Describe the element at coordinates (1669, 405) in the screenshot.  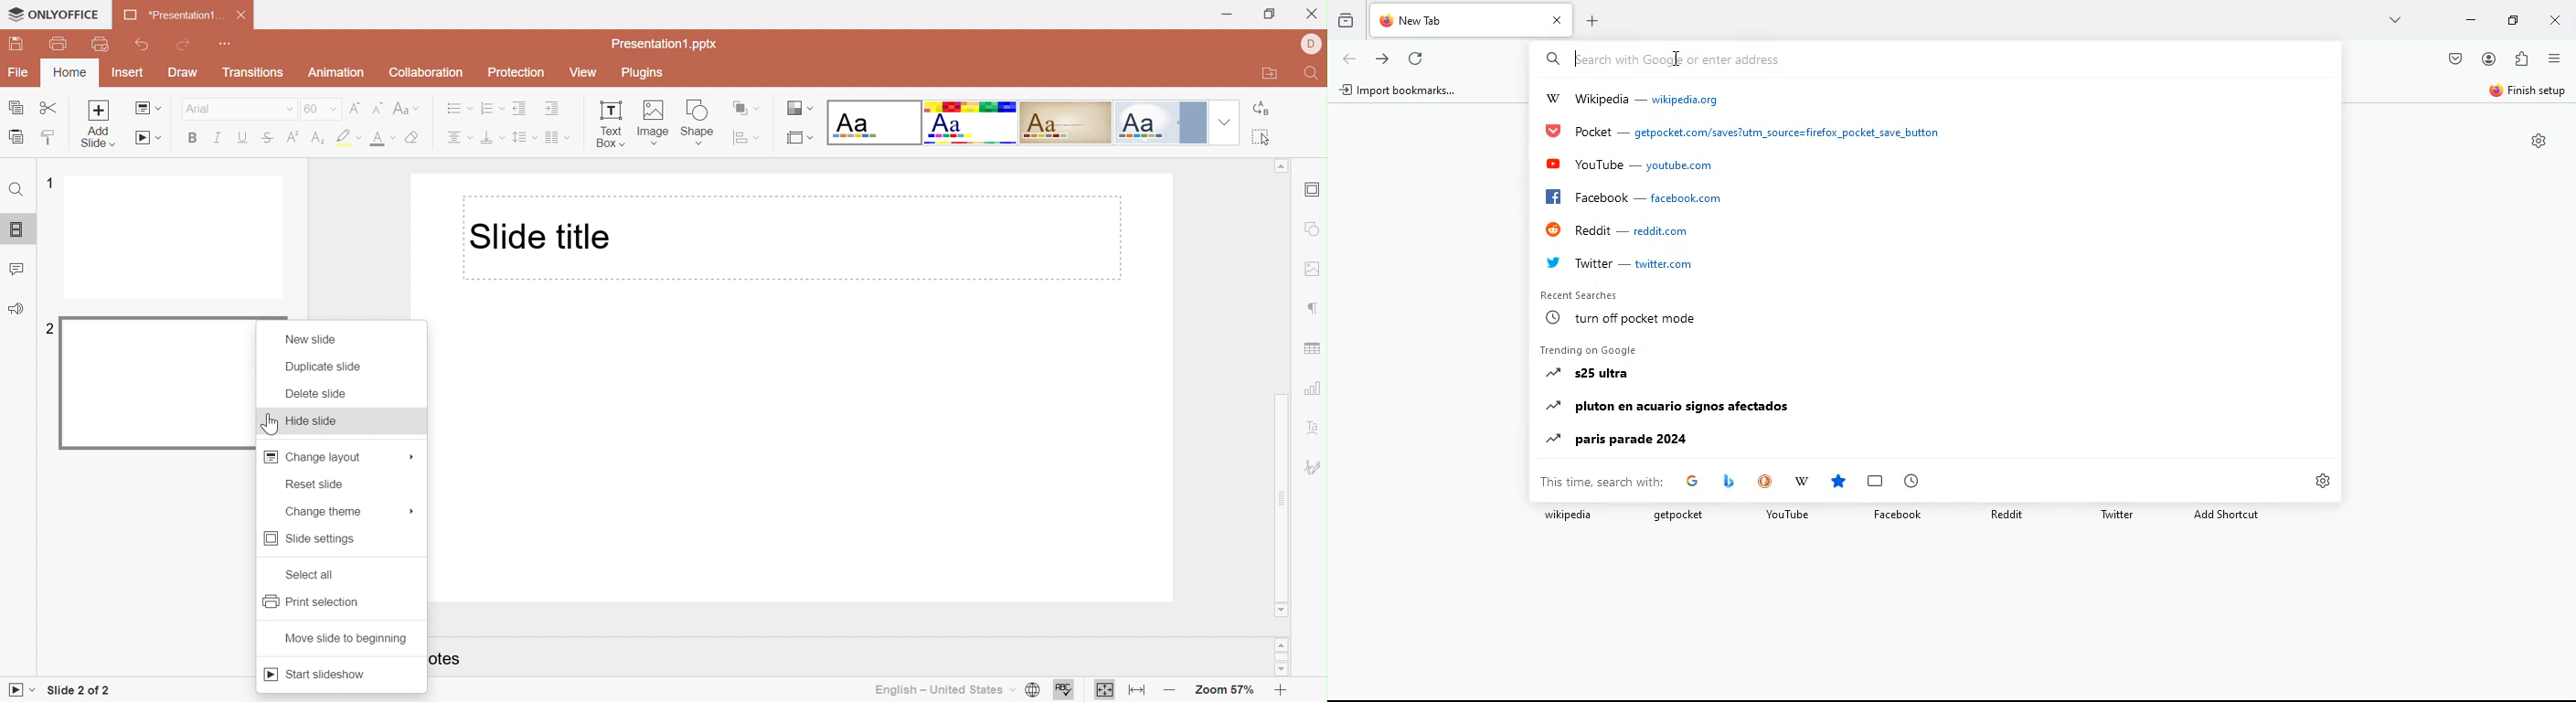
I see `»” pluton en acuario signos afec` at that location.